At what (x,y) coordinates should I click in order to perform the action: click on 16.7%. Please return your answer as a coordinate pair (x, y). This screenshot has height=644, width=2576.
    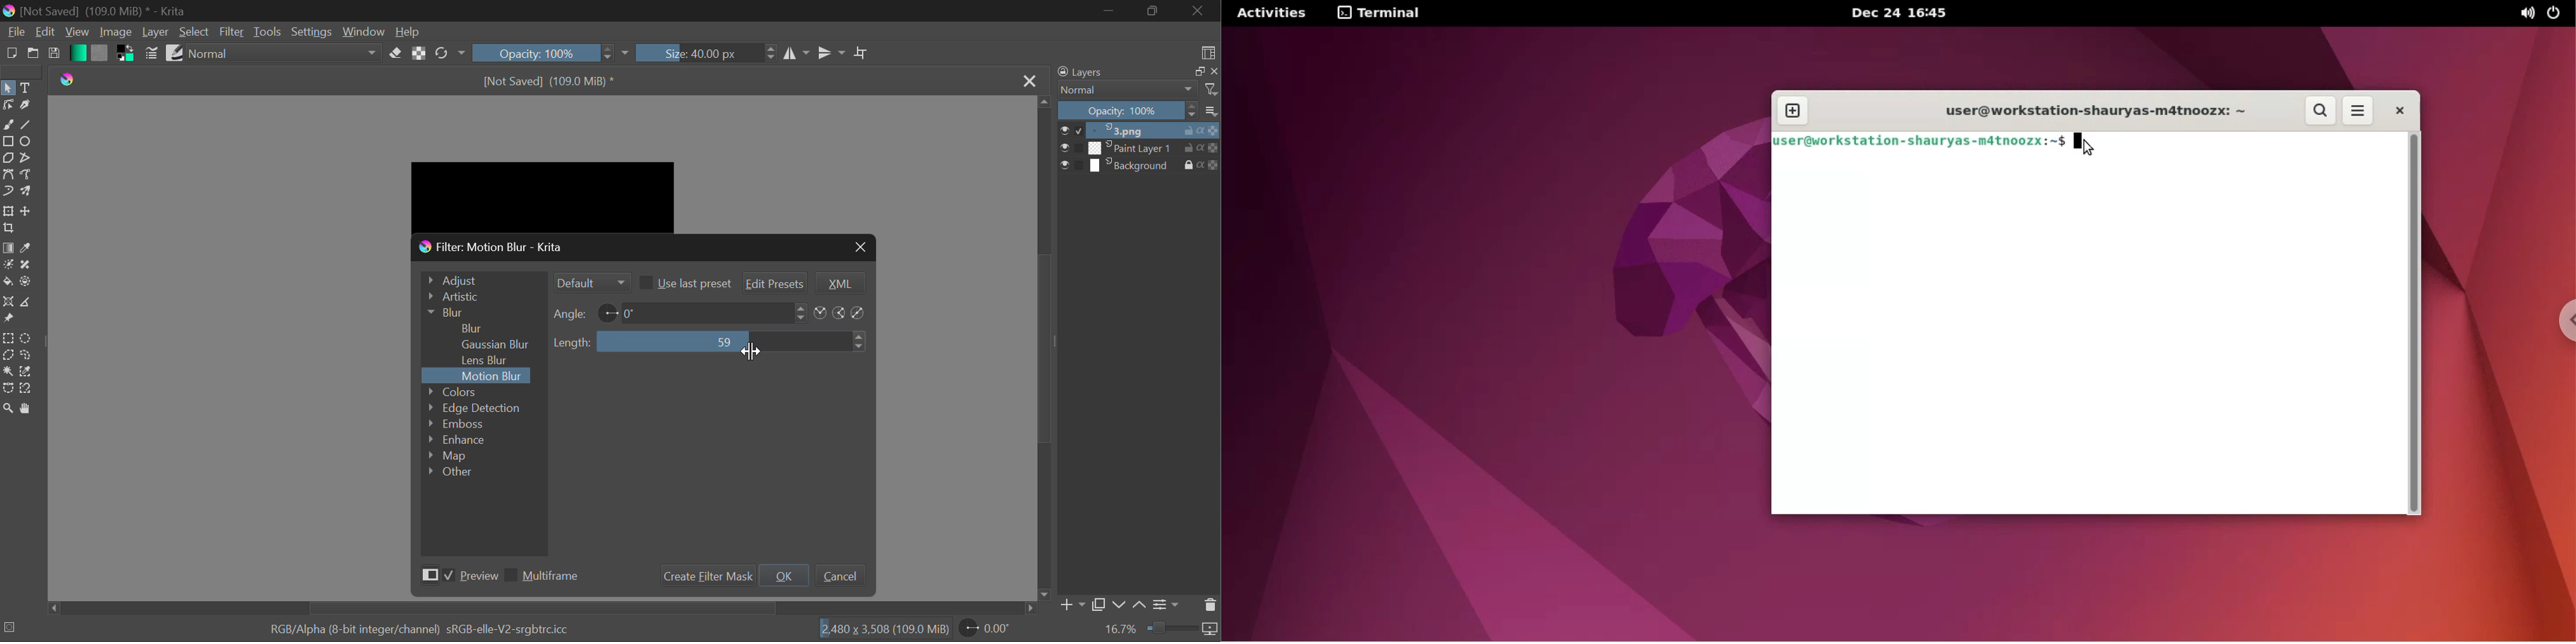
    Looking at the image, I should click on (1121, 629).